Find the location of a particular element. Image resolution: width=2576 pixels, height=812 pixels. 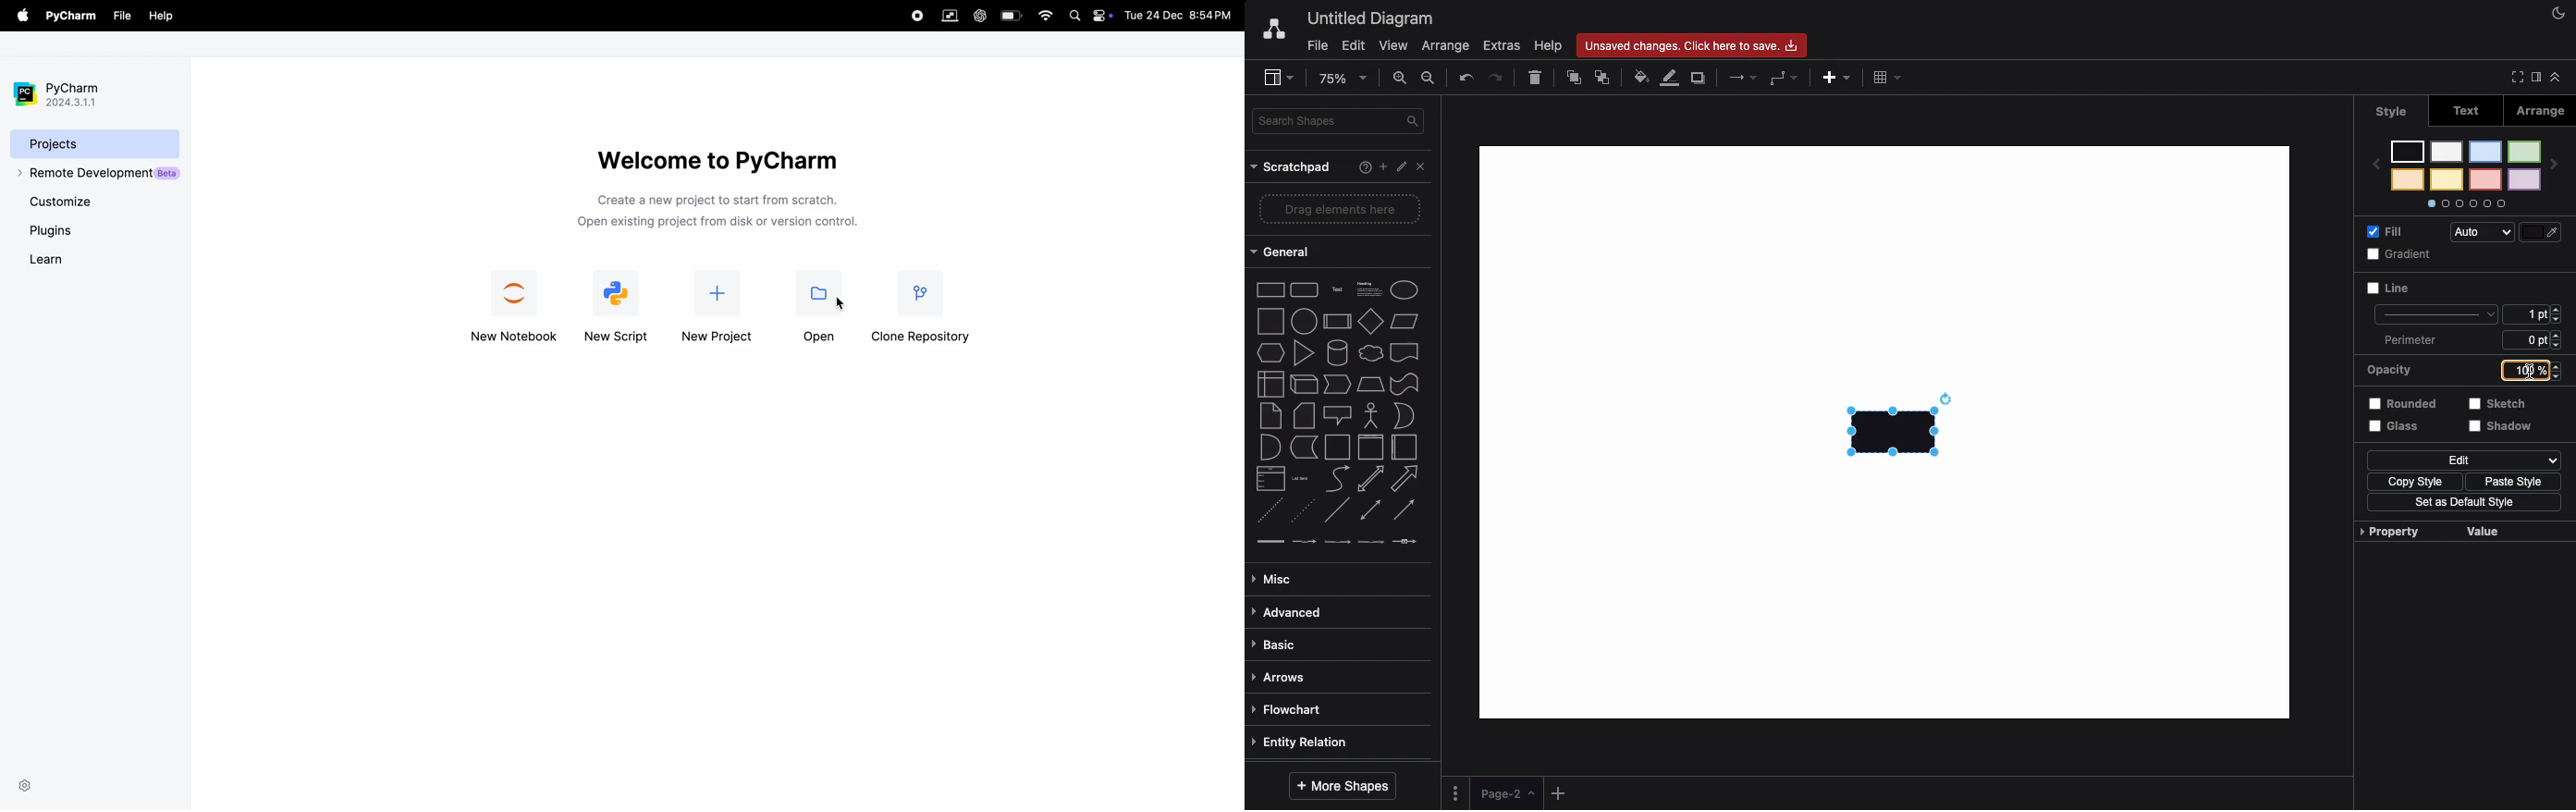

View is located at coordinates (1395, 45).